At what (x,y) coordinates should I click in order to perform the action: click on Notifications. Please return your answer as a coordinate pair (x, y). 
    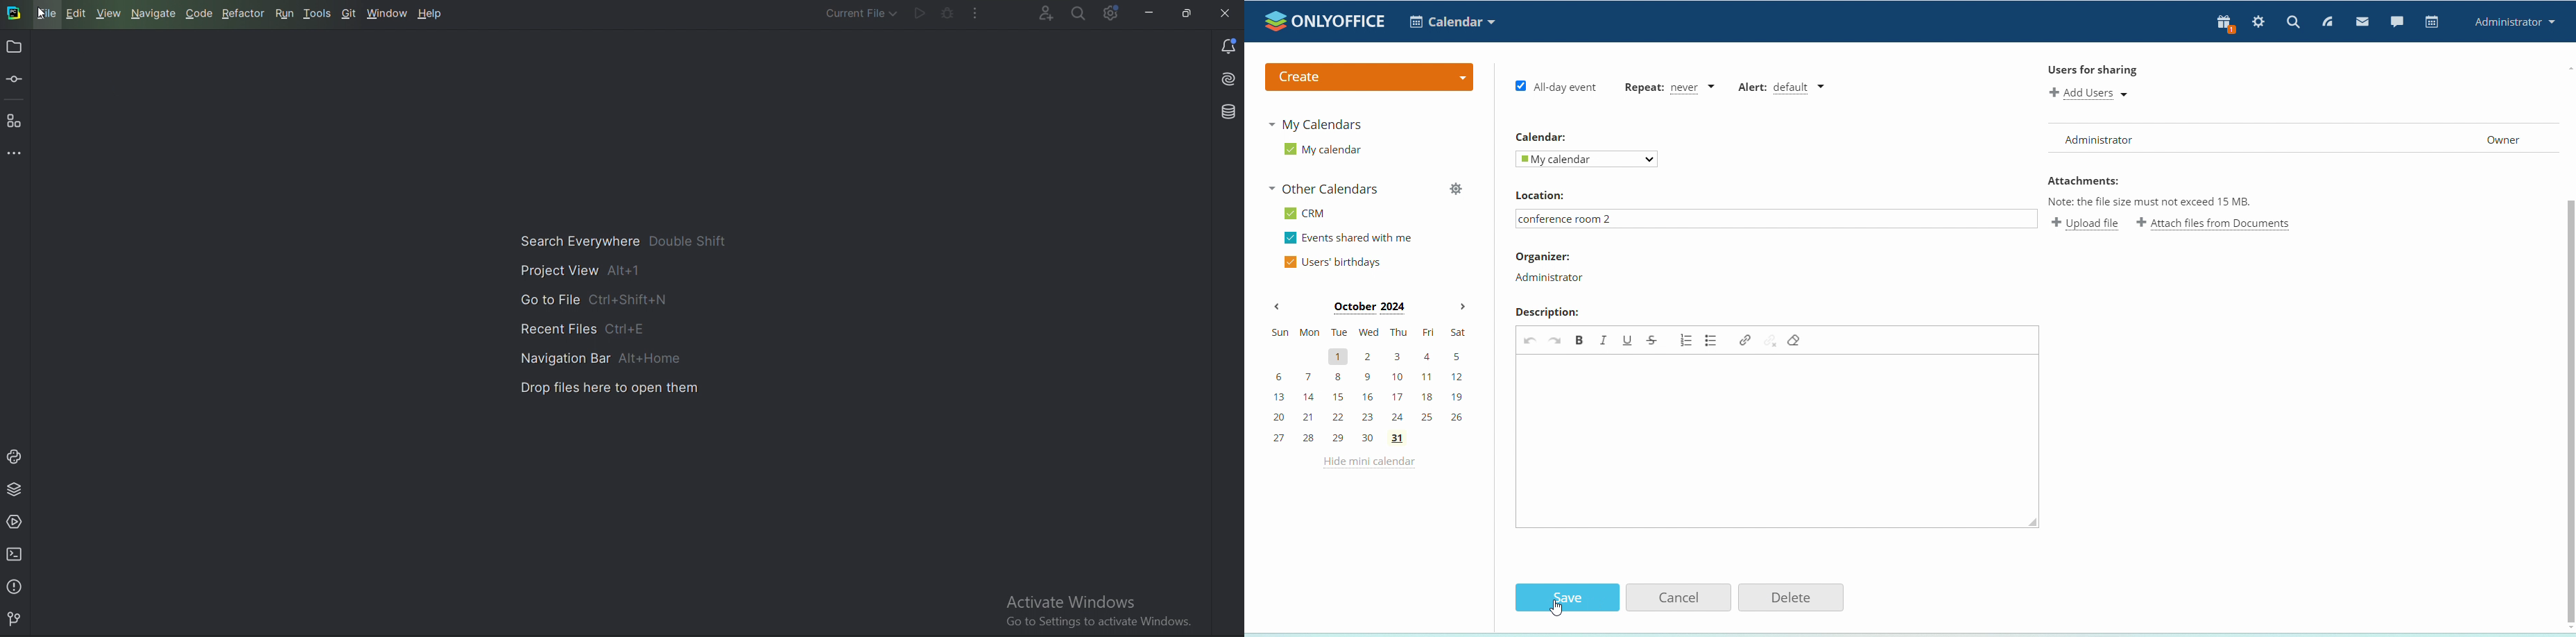
    Looking at the image, I should click on (1225, 45).